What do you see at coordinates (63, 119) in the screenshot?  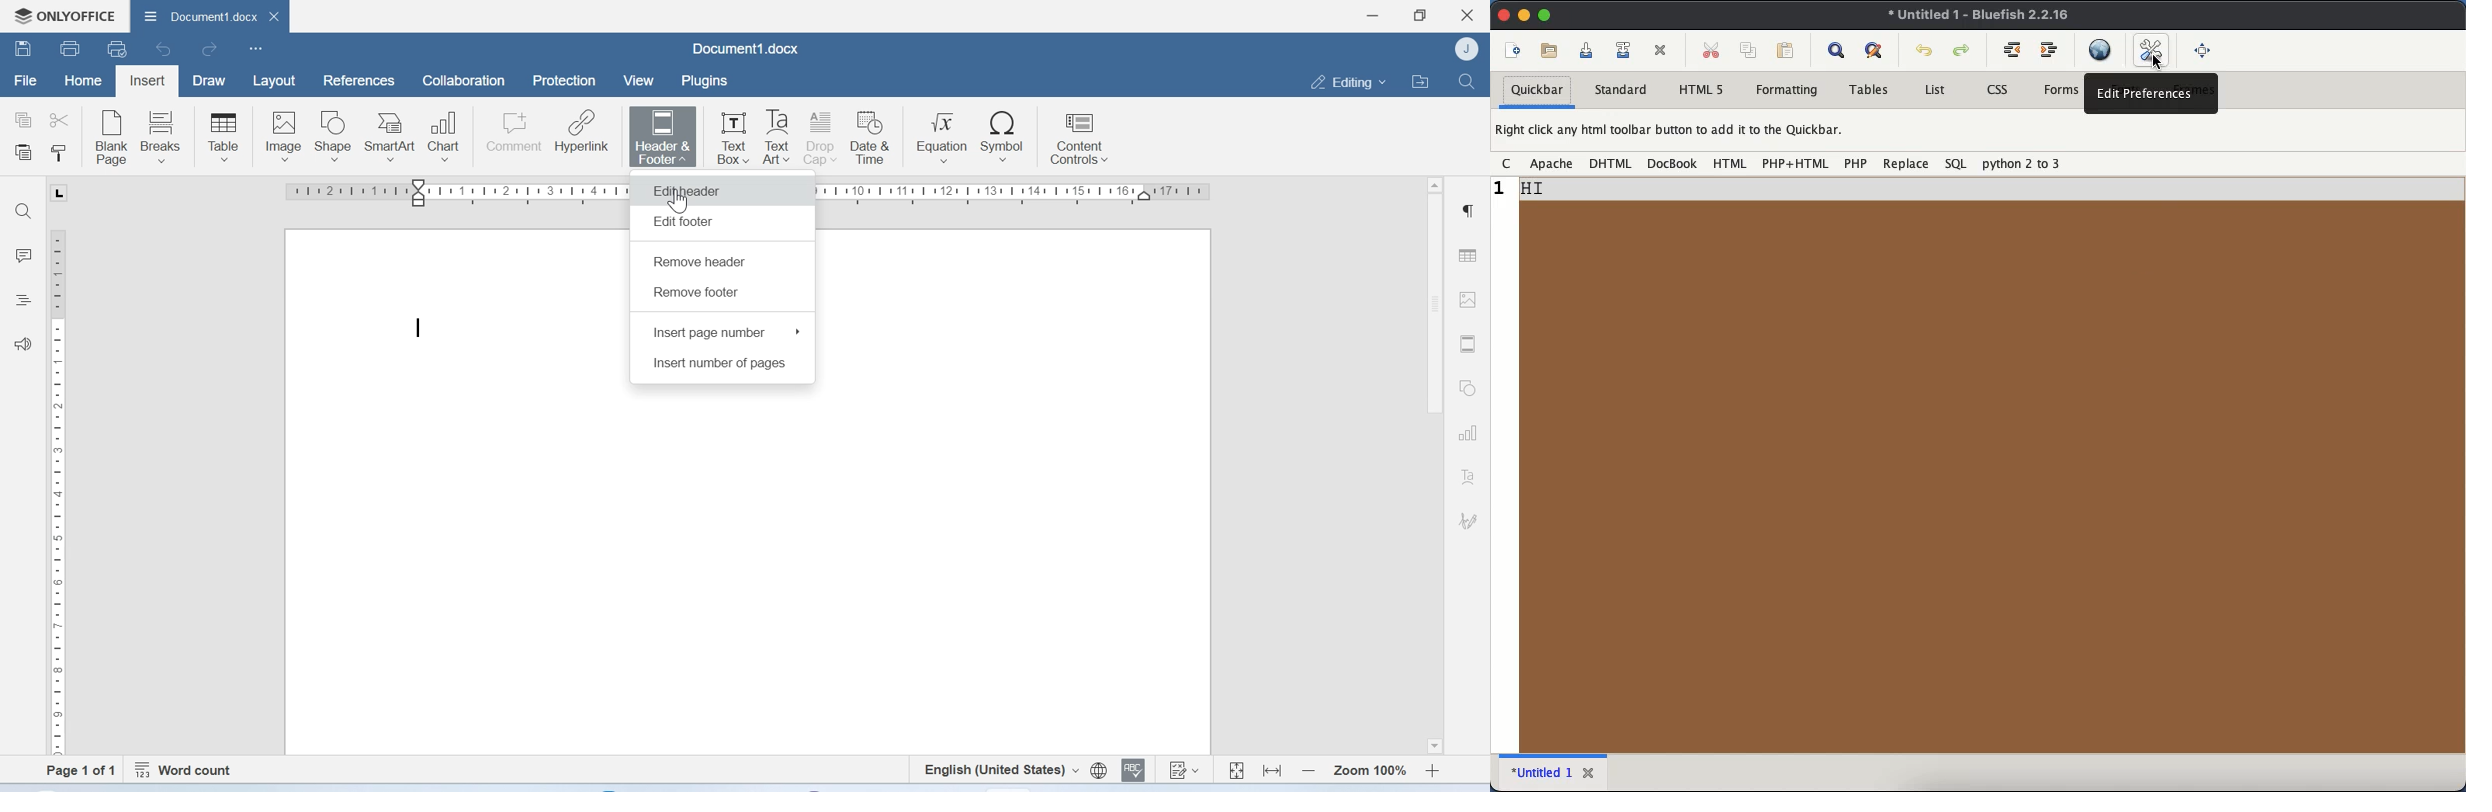 I see `cut` at bounding box center [63, 119].